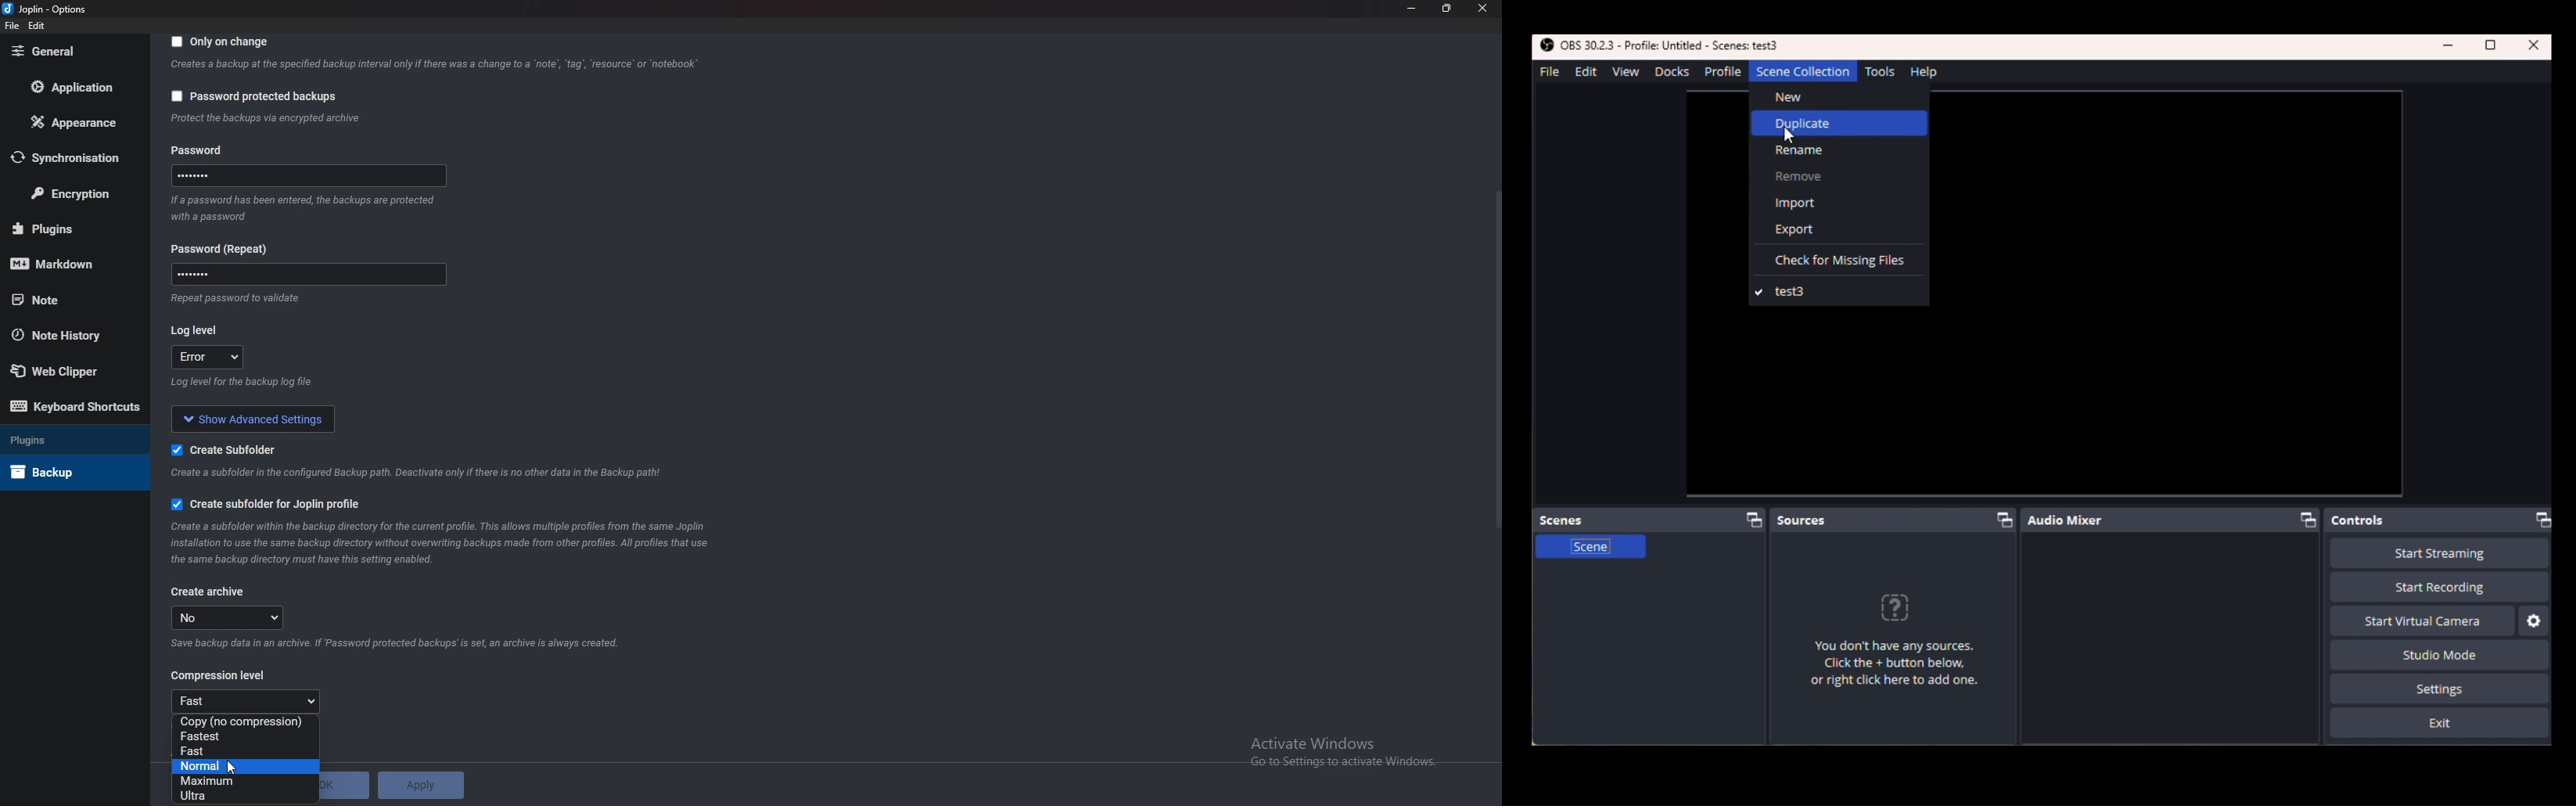 The height and width of the screenshot is (812, 2576). What do you see at coordinates (68, 300) in the screenshot?
I see `note` at bounding box center [68, 300].